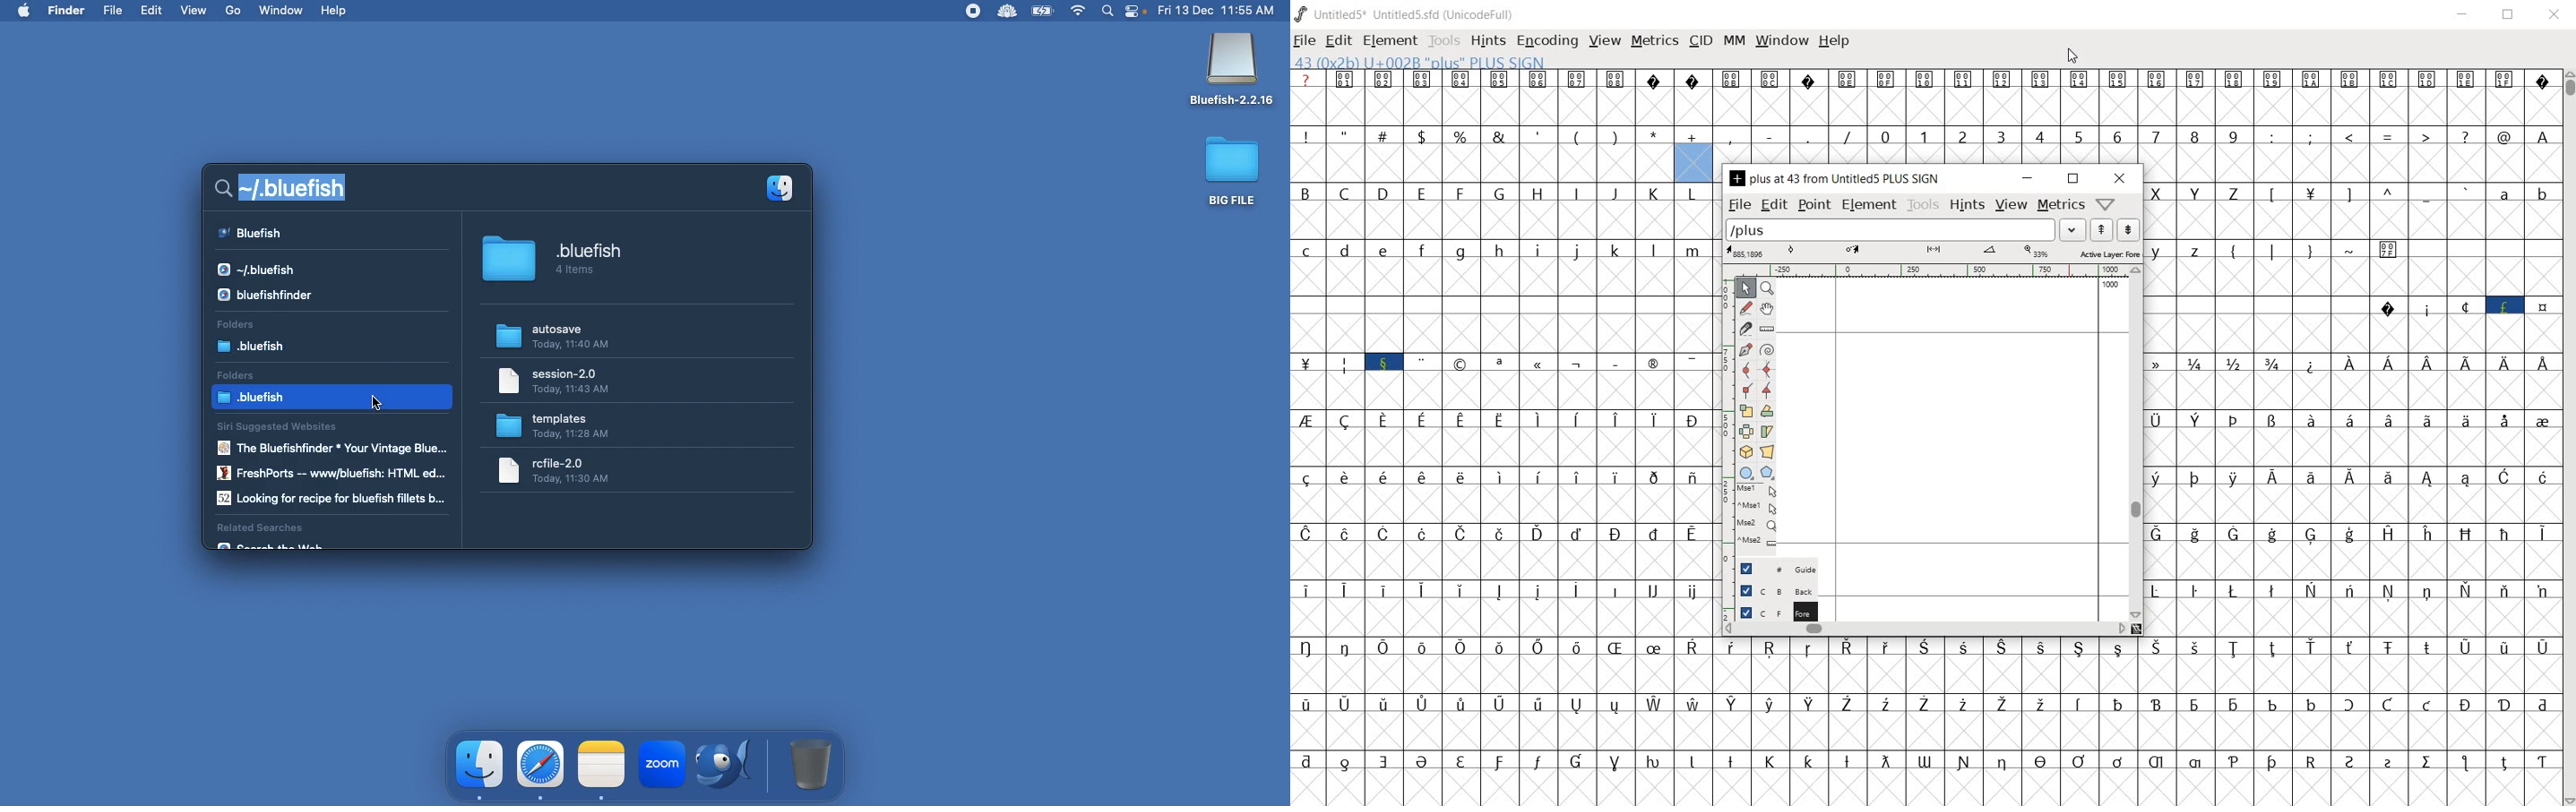  I want to click on scrollbar, so click(2138, 445).